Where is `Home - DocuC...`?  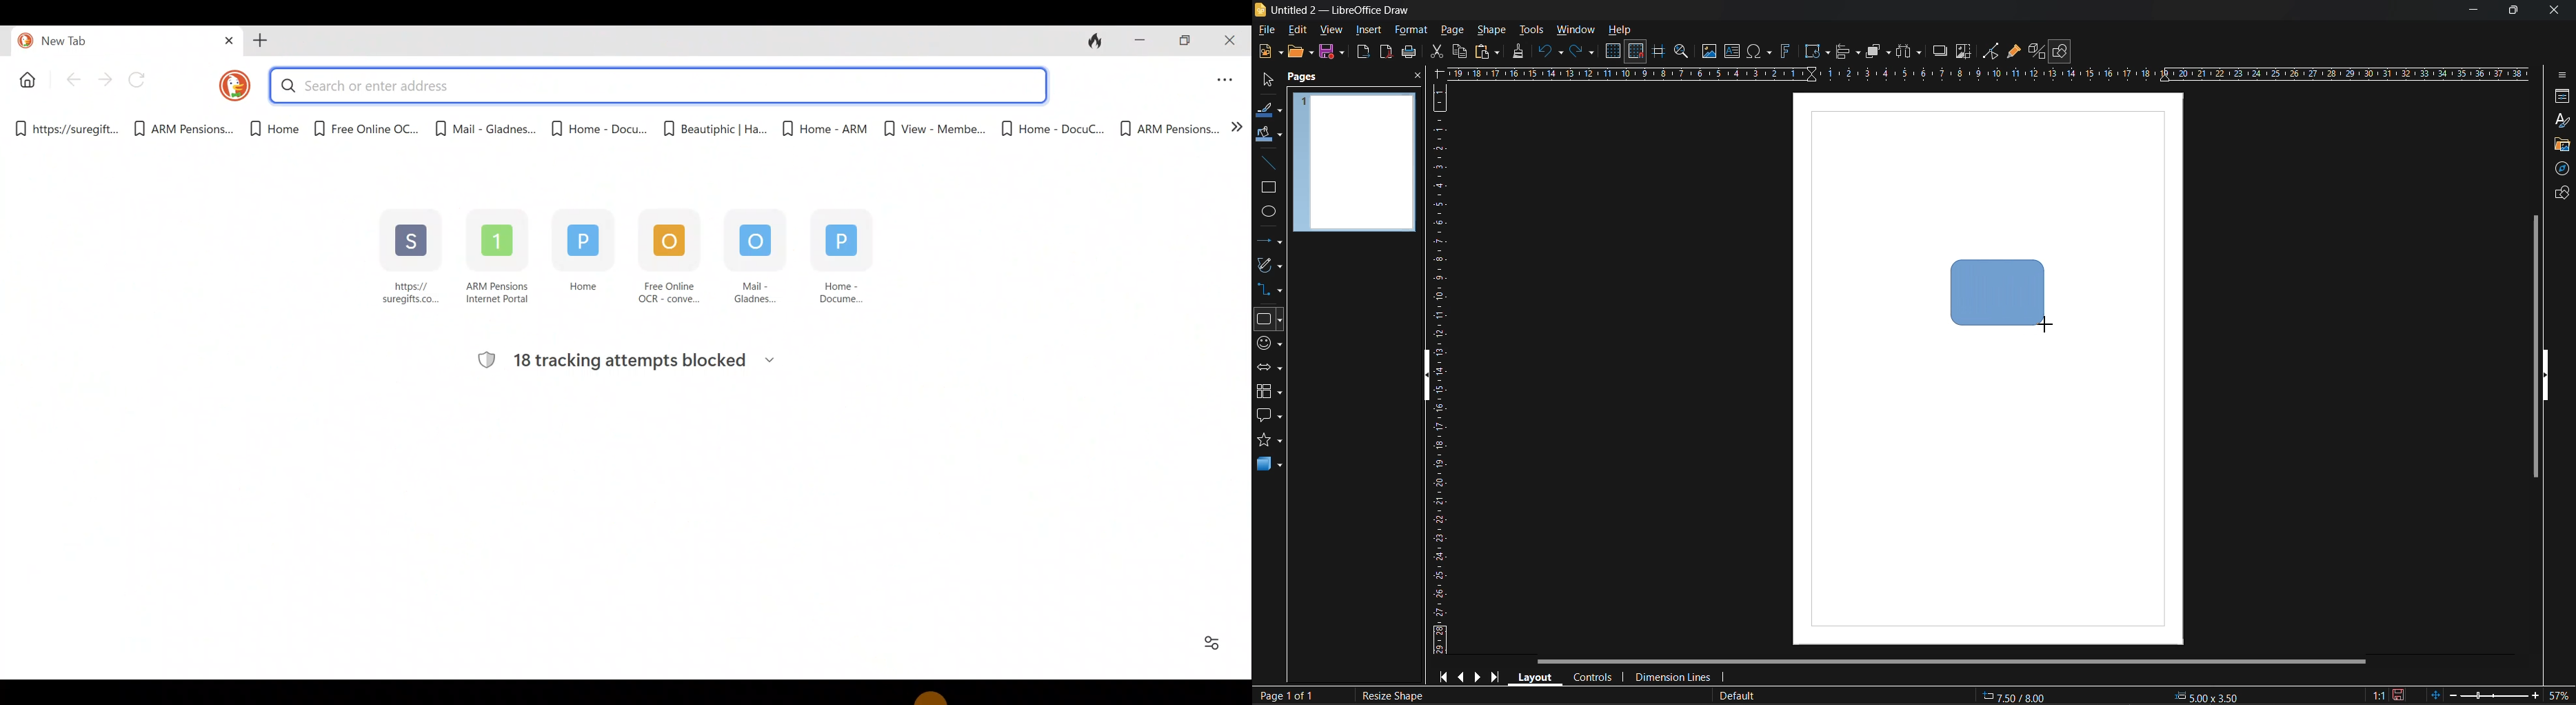
Home - DocuC... is located at coordinates (1052, 127).